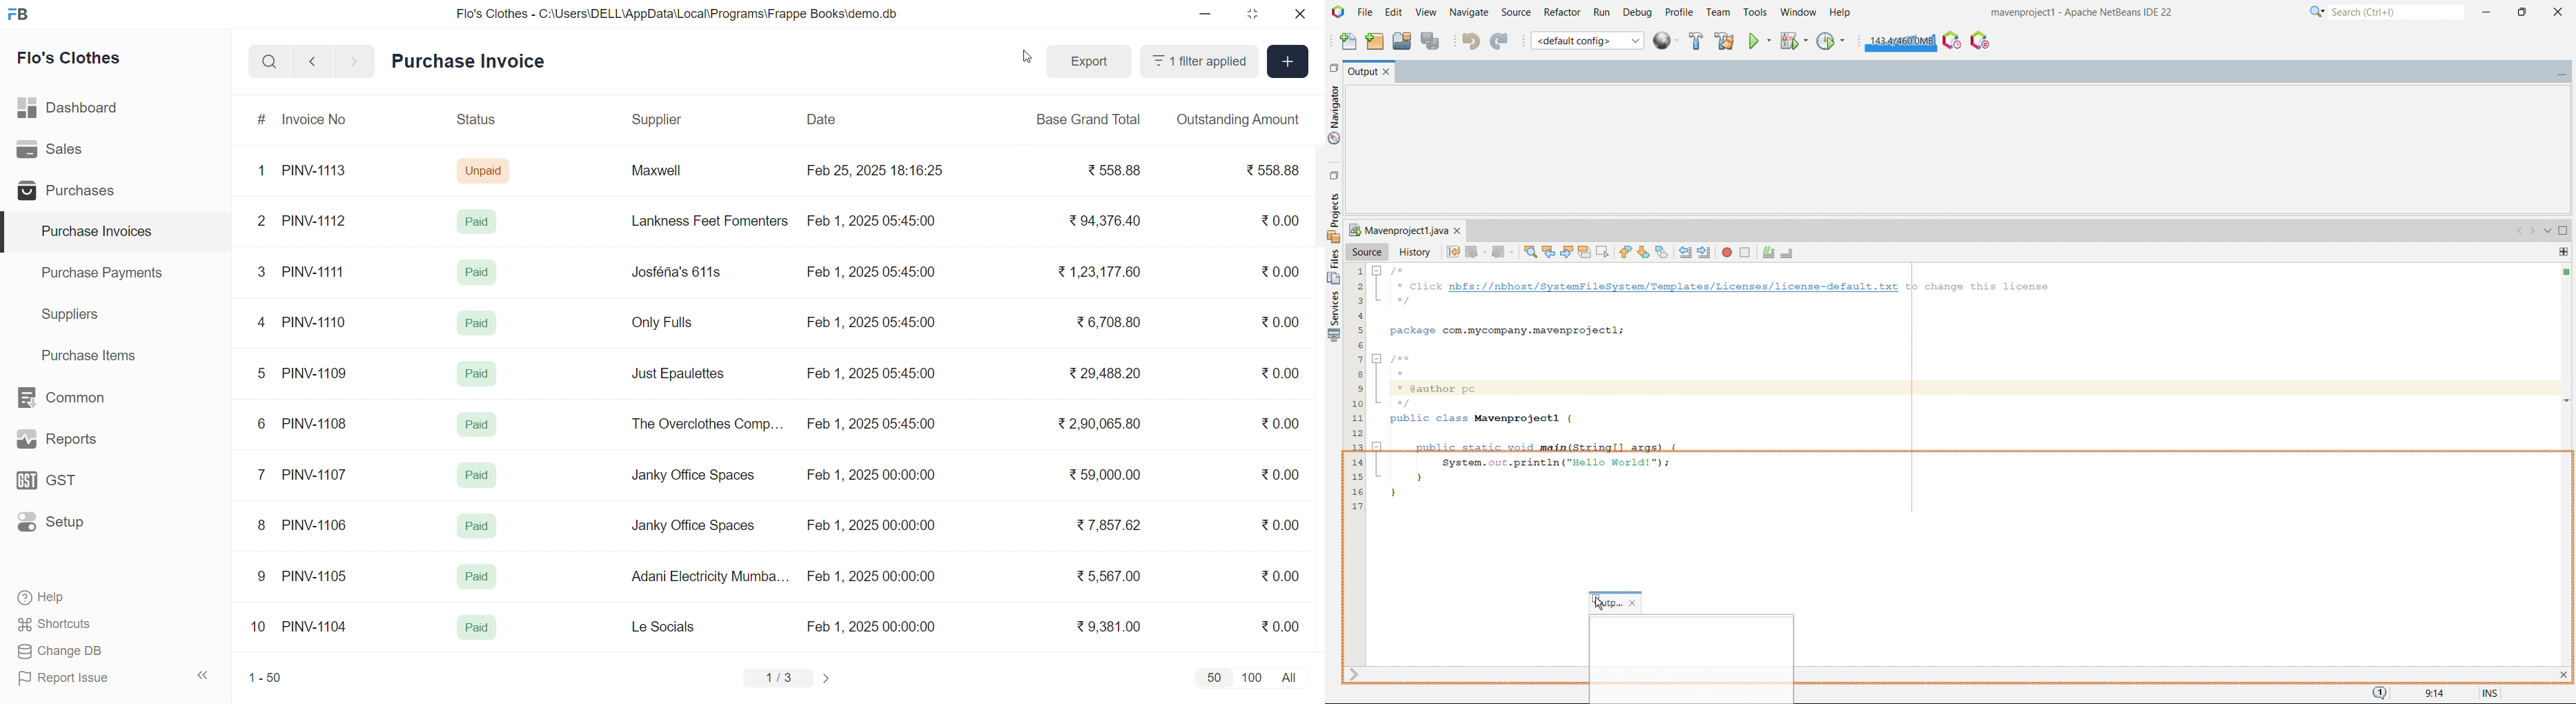 The image size is (2576, 728). Describe the element at coordinates (320, 172) in the screenshot. I see `PINV-1113` at that location.